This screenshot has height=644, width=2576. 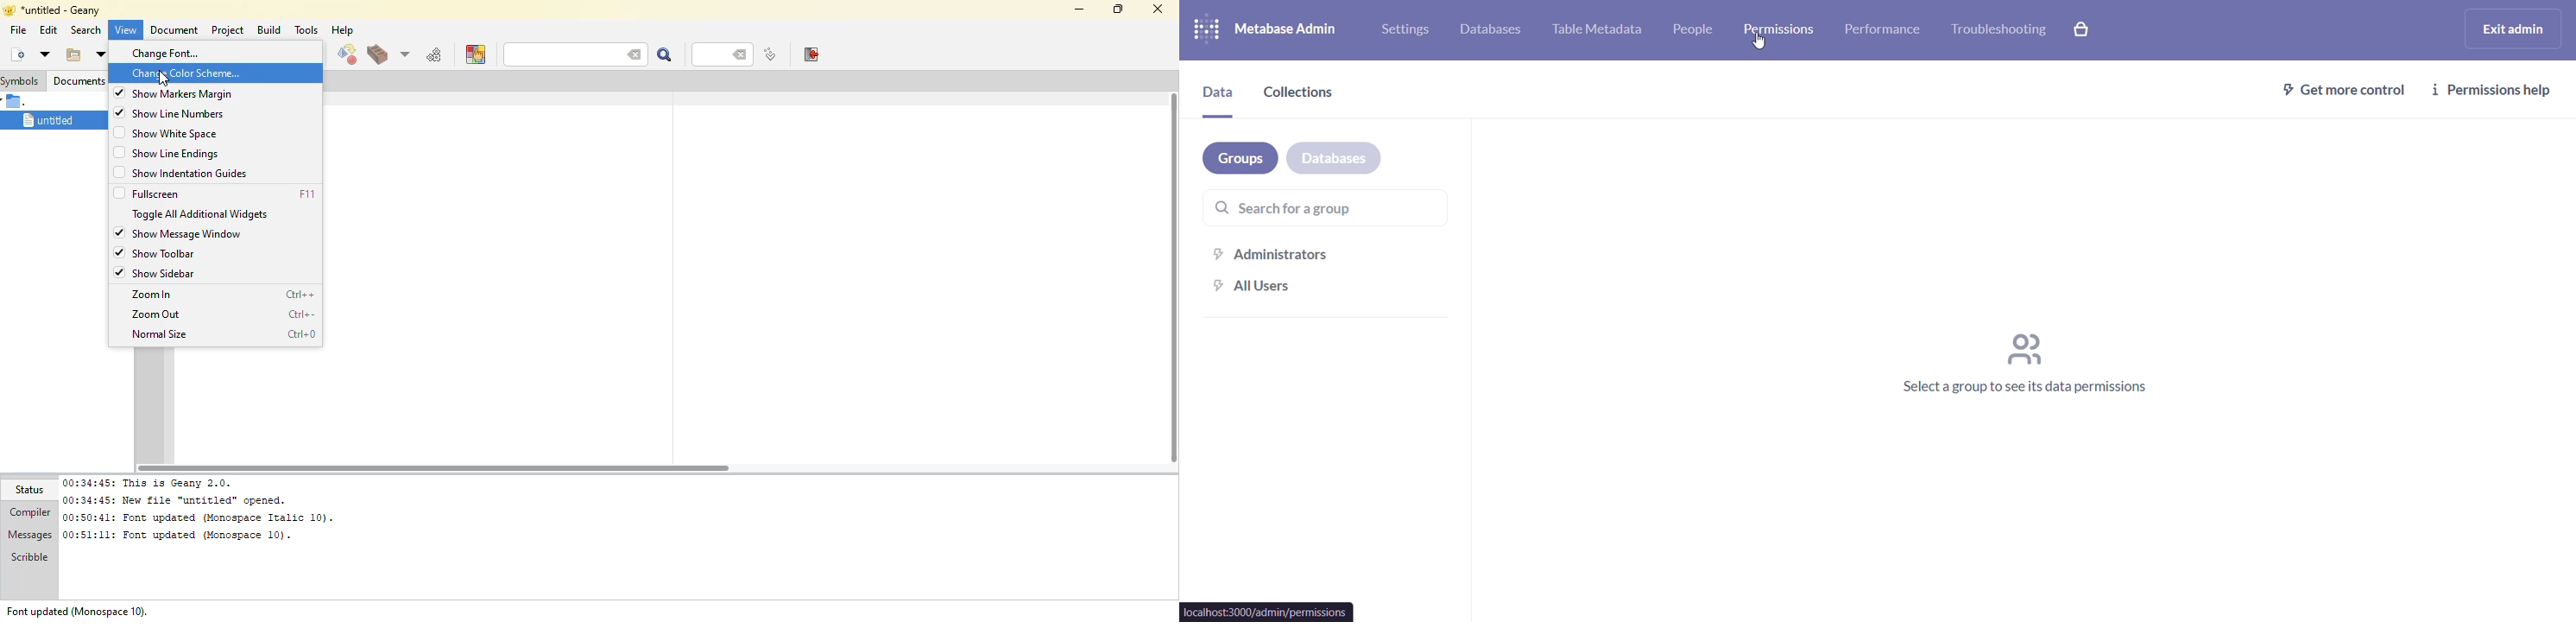 What do you see at coordinates (663, 54) in the screenshot?
I see `search` at bounding box center [663, 54].